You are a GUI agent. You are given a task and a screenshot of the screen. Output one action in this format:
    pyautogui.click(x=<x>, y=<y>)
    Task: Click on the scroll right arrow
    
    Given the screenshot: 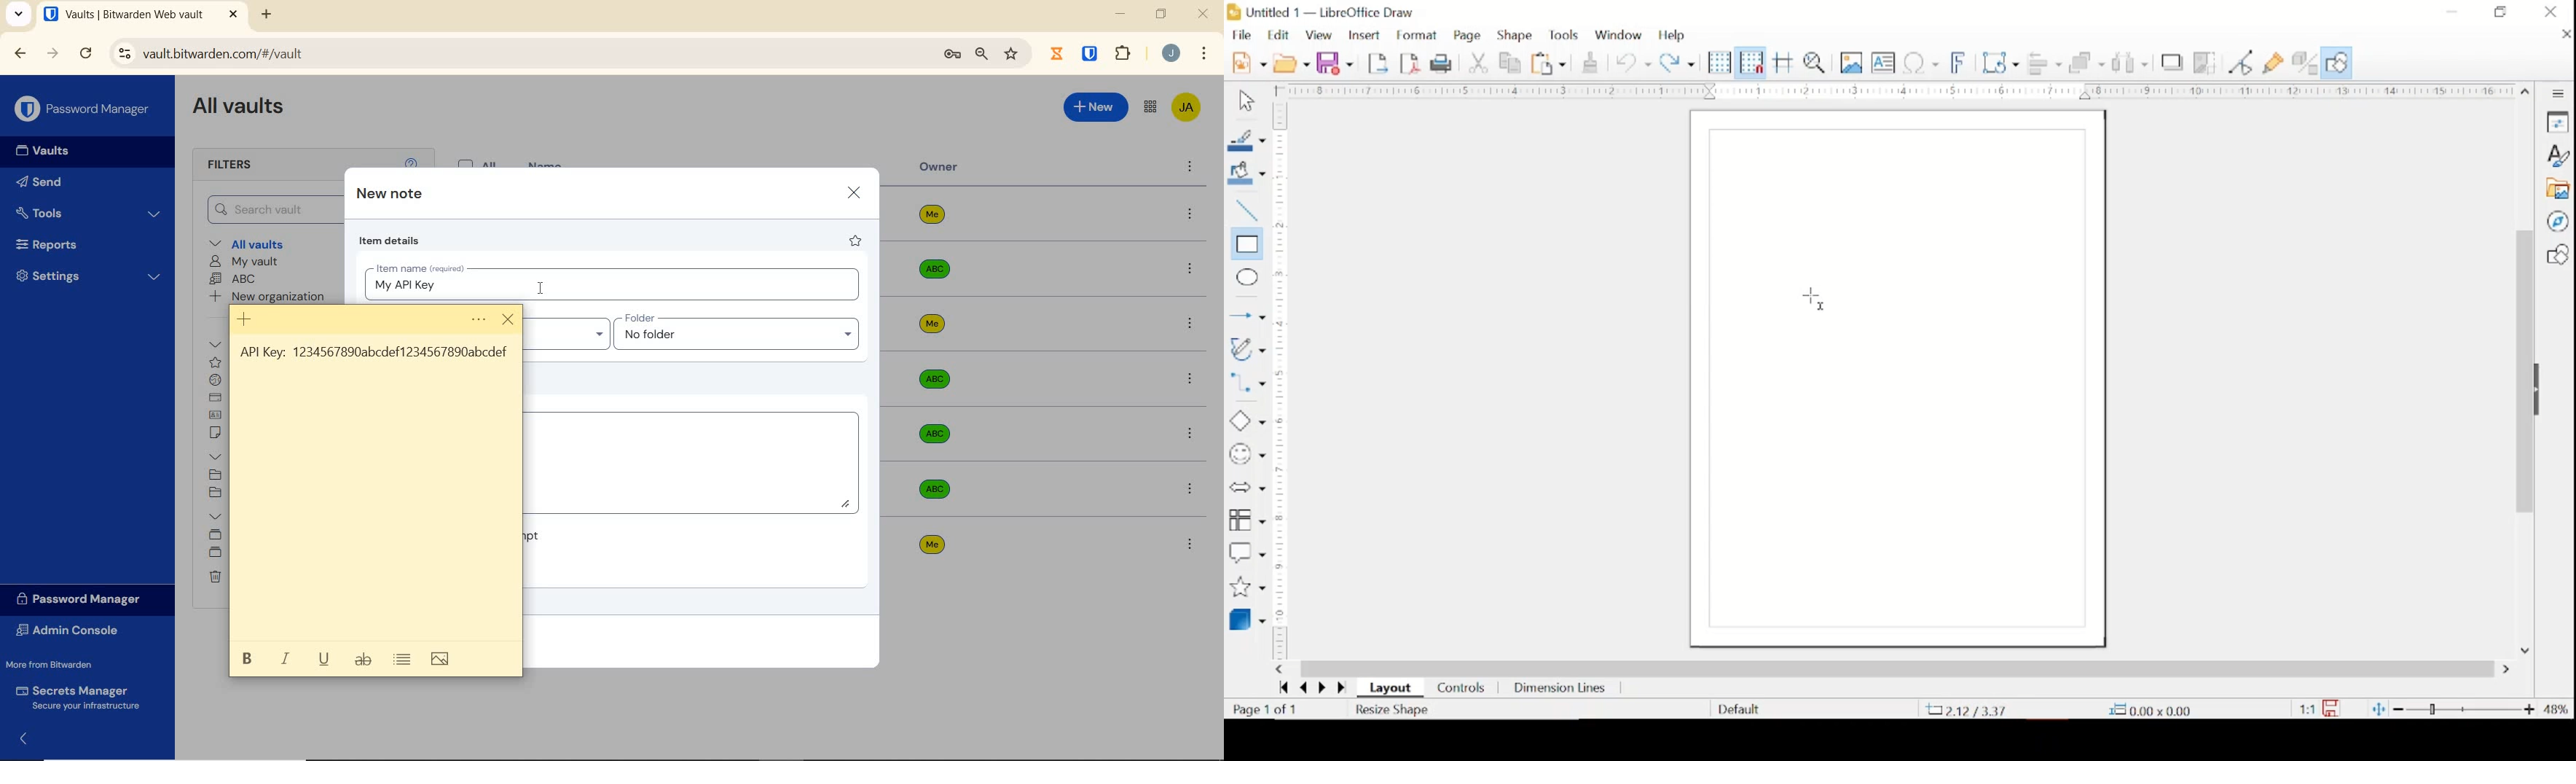 What is the action you would take?
    pyautogui.click(x=2509, y=670)
    